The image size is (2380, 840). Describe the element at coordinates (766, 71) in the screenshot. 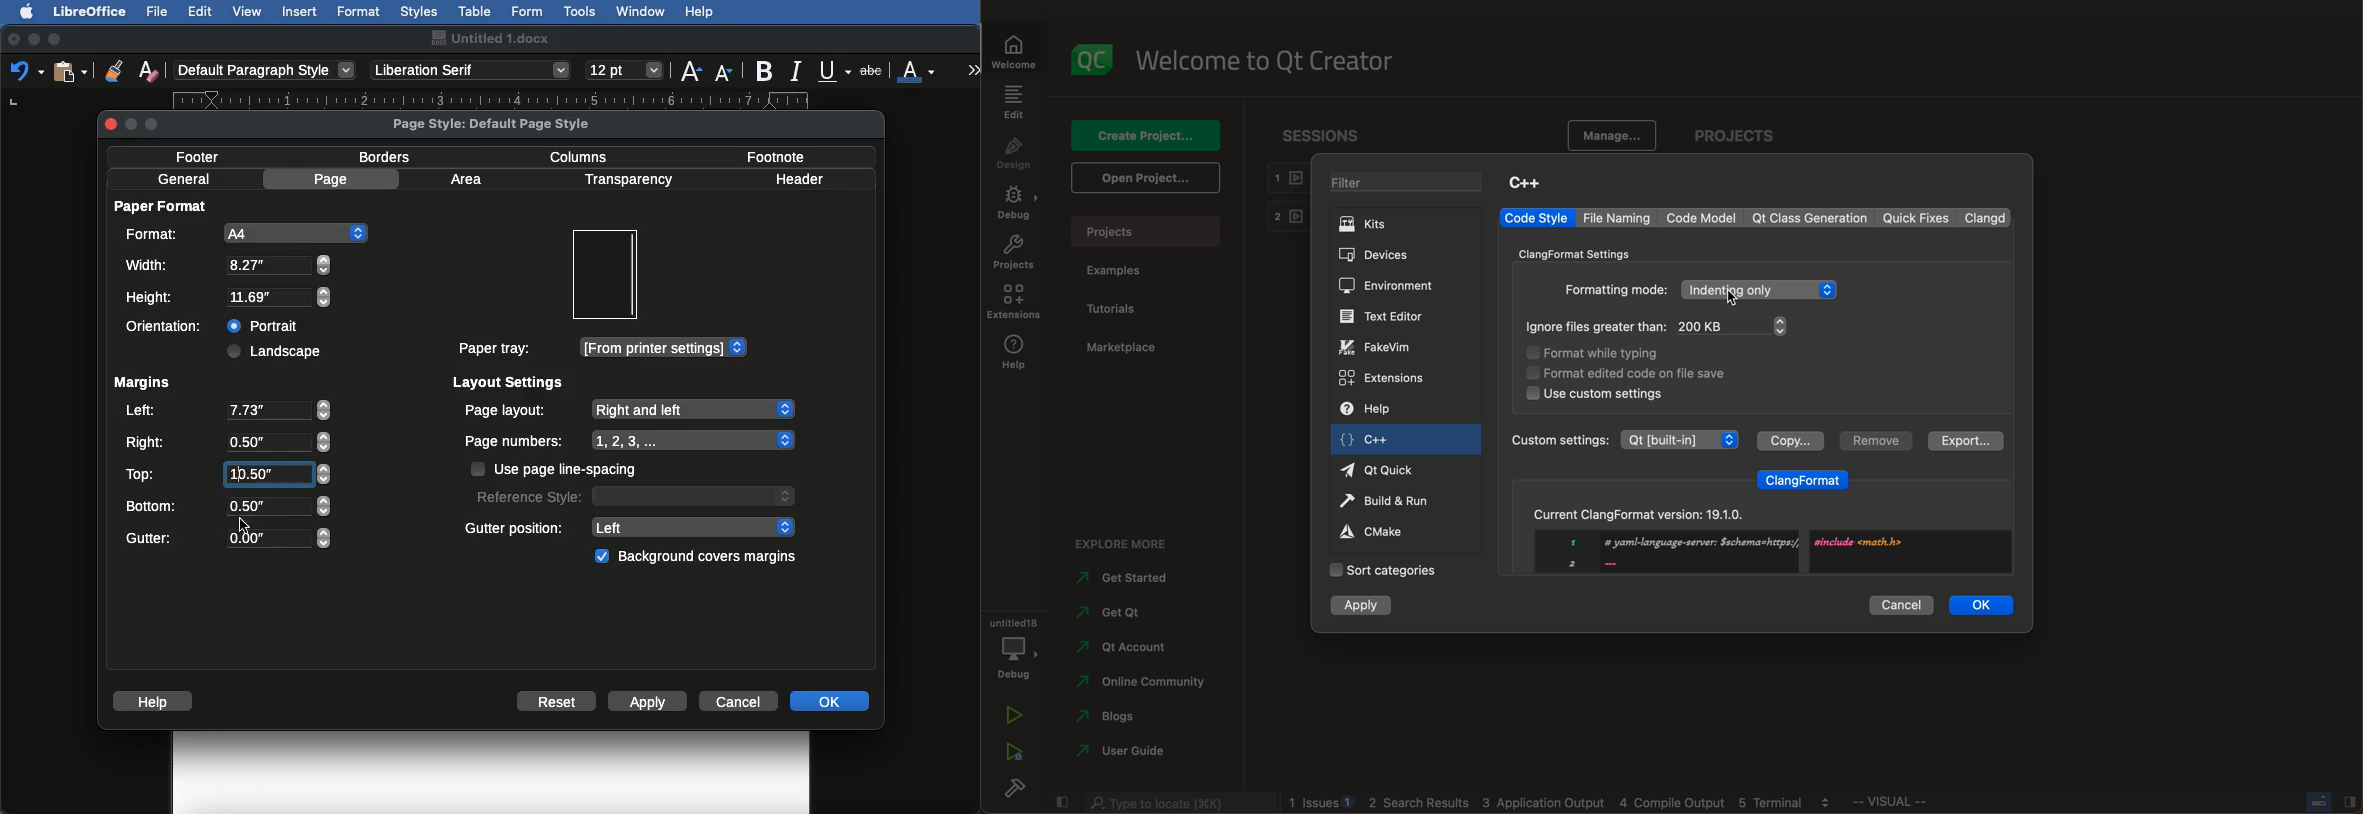

I see `Bold` at that location.